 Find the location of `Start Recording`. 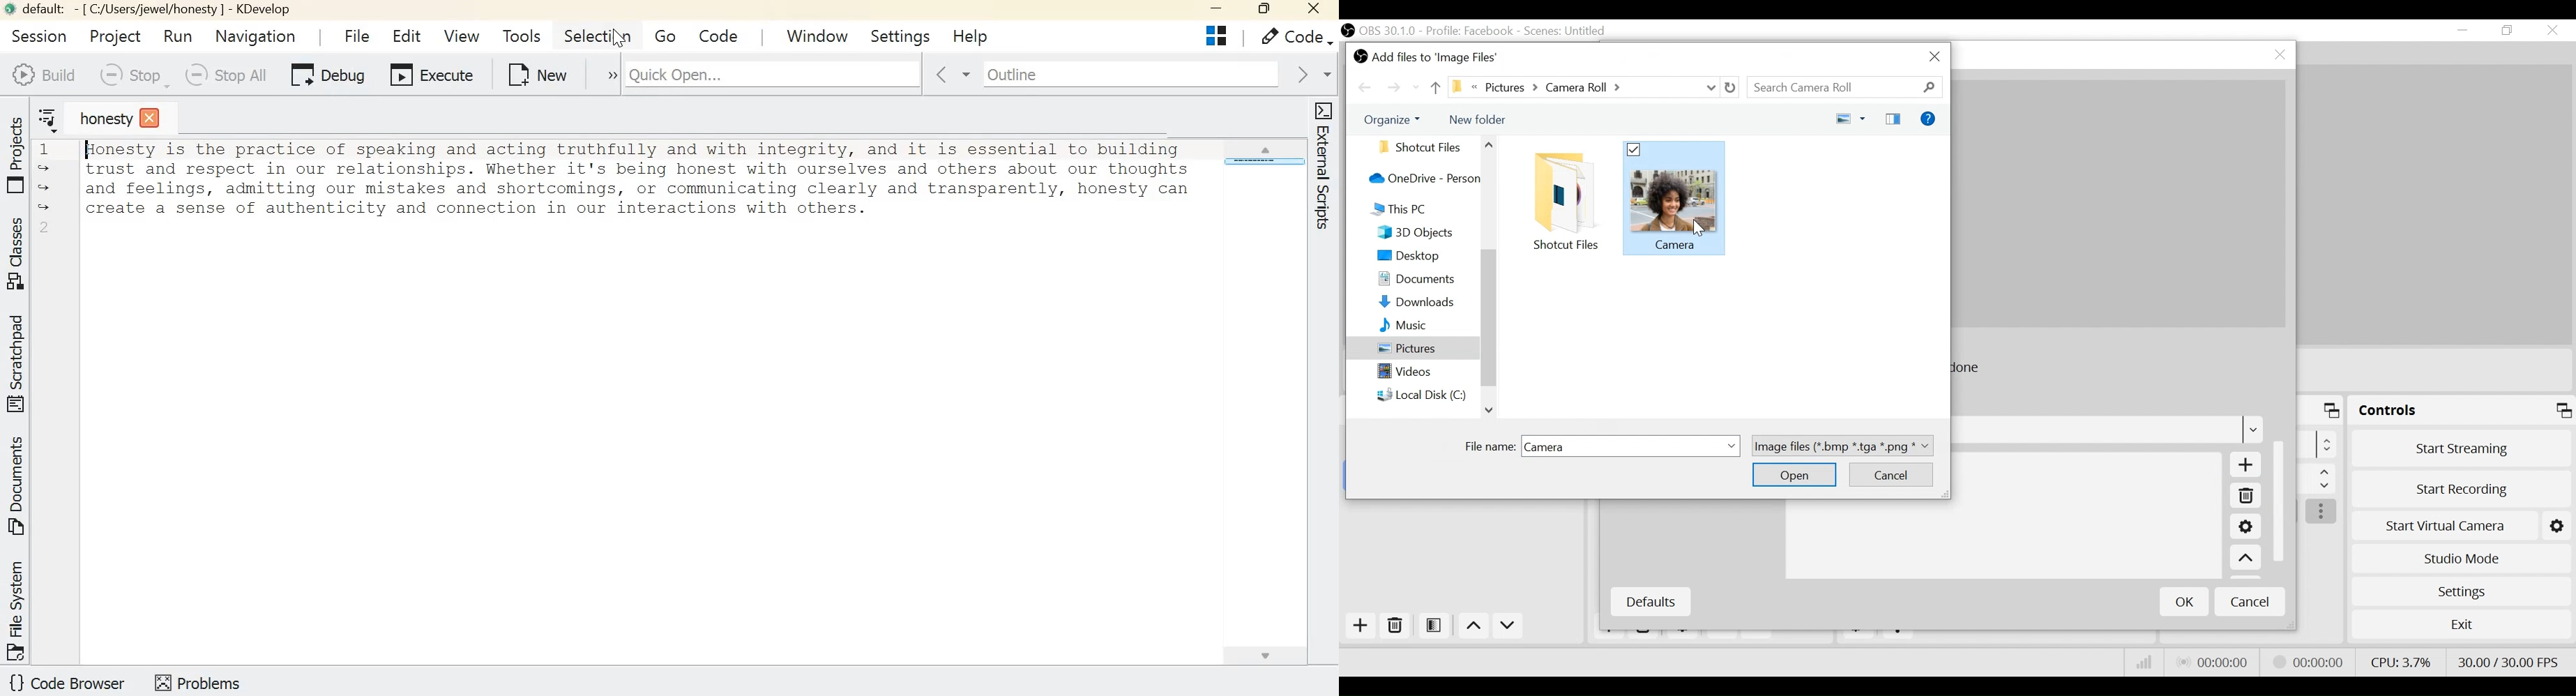

Start Recording is located at coordinates (2463, 485).